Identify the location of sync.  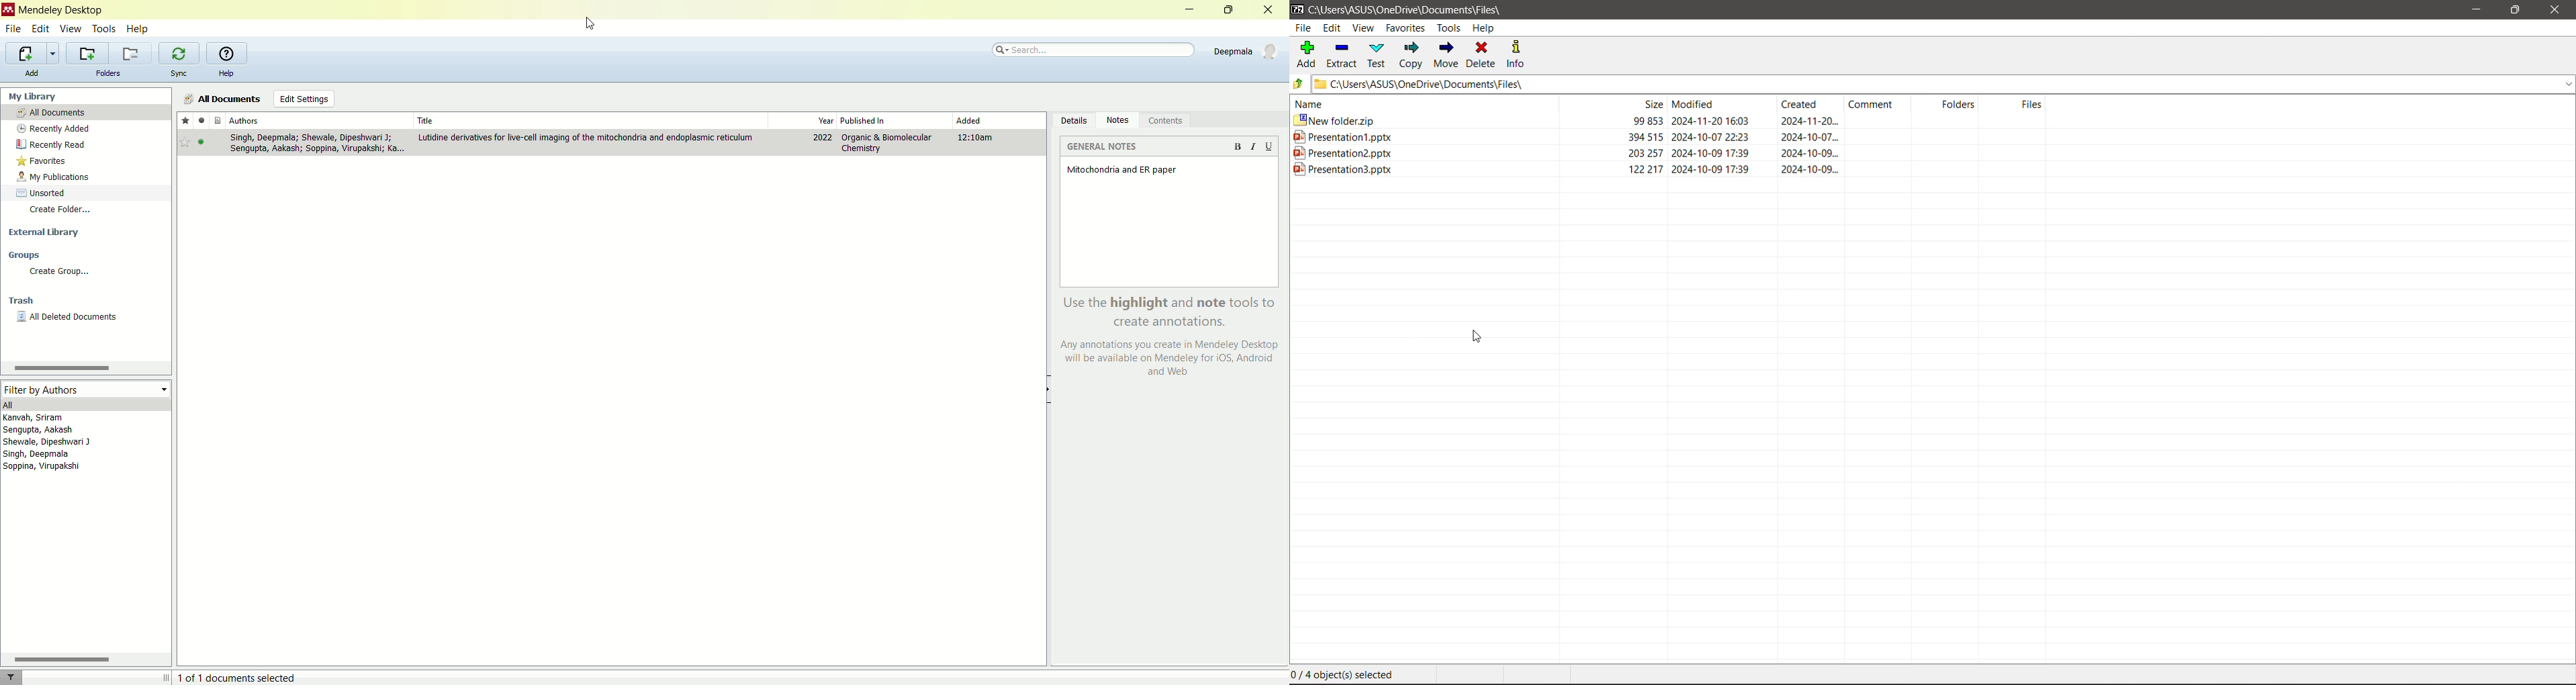
(179, 73).